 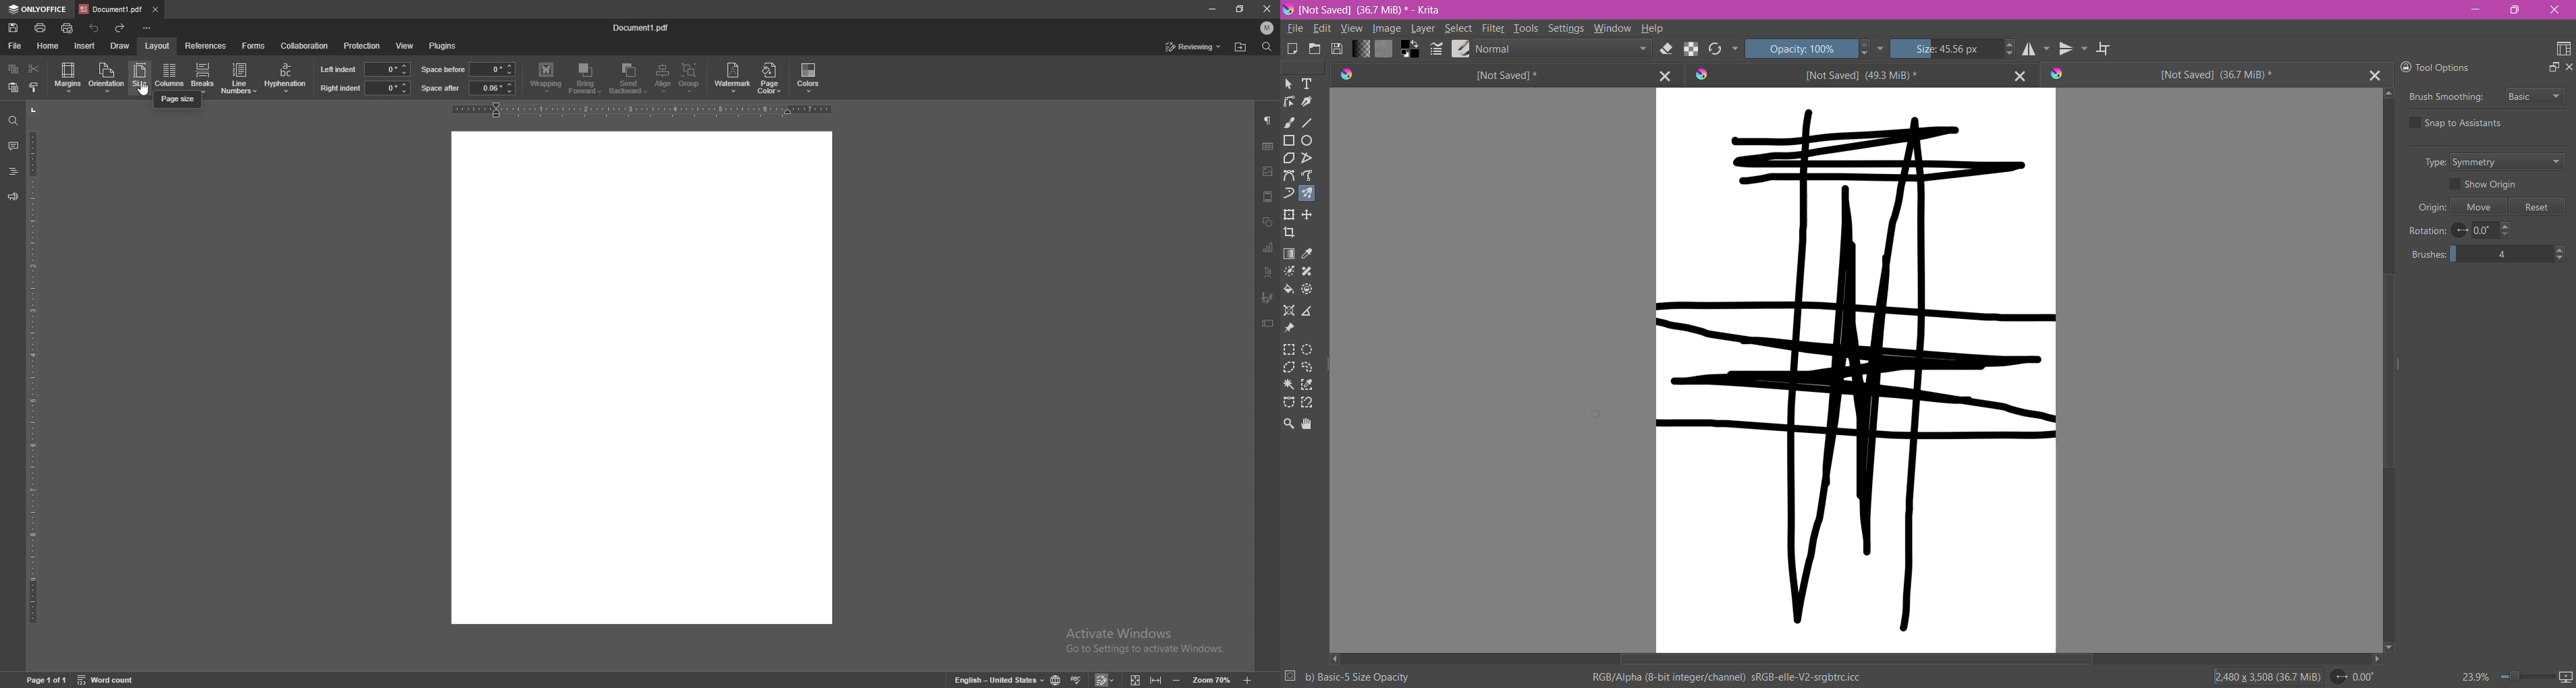 What do you see at coordinates (1107, 680) in the screenshot?
I see `track changes` at bounding box center [1107, 680].